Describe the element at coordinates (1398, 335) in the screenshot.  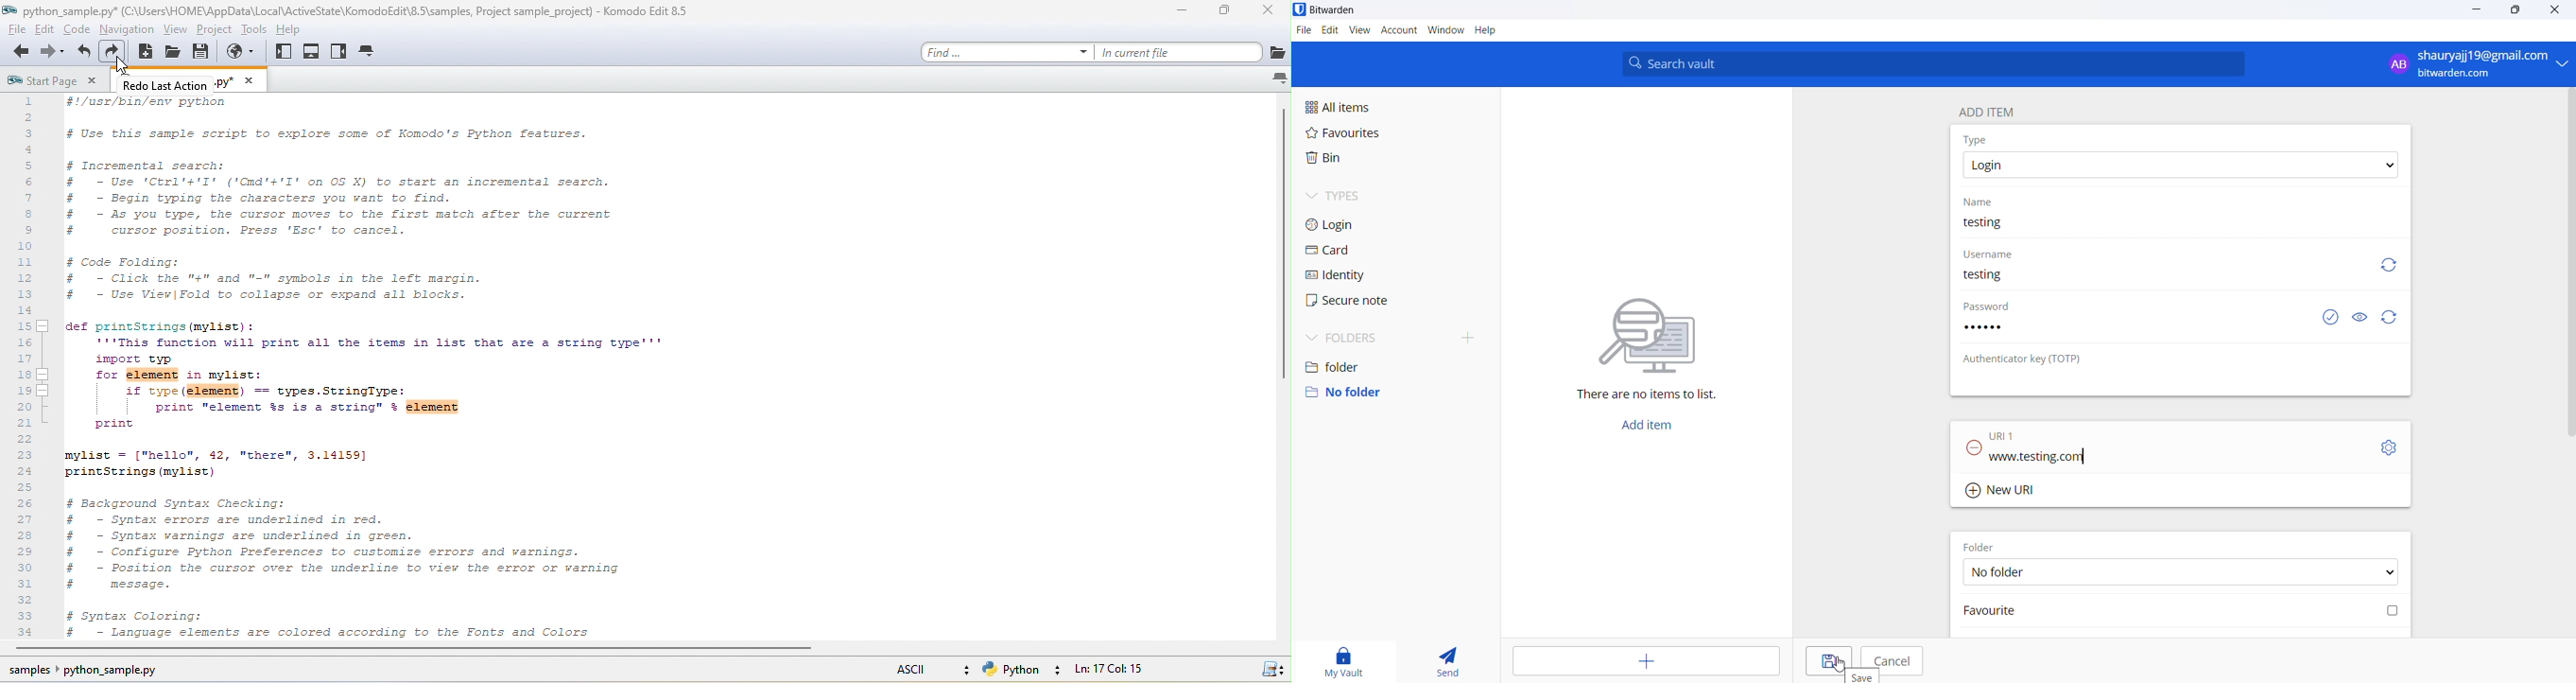
I see `folders` at that location.